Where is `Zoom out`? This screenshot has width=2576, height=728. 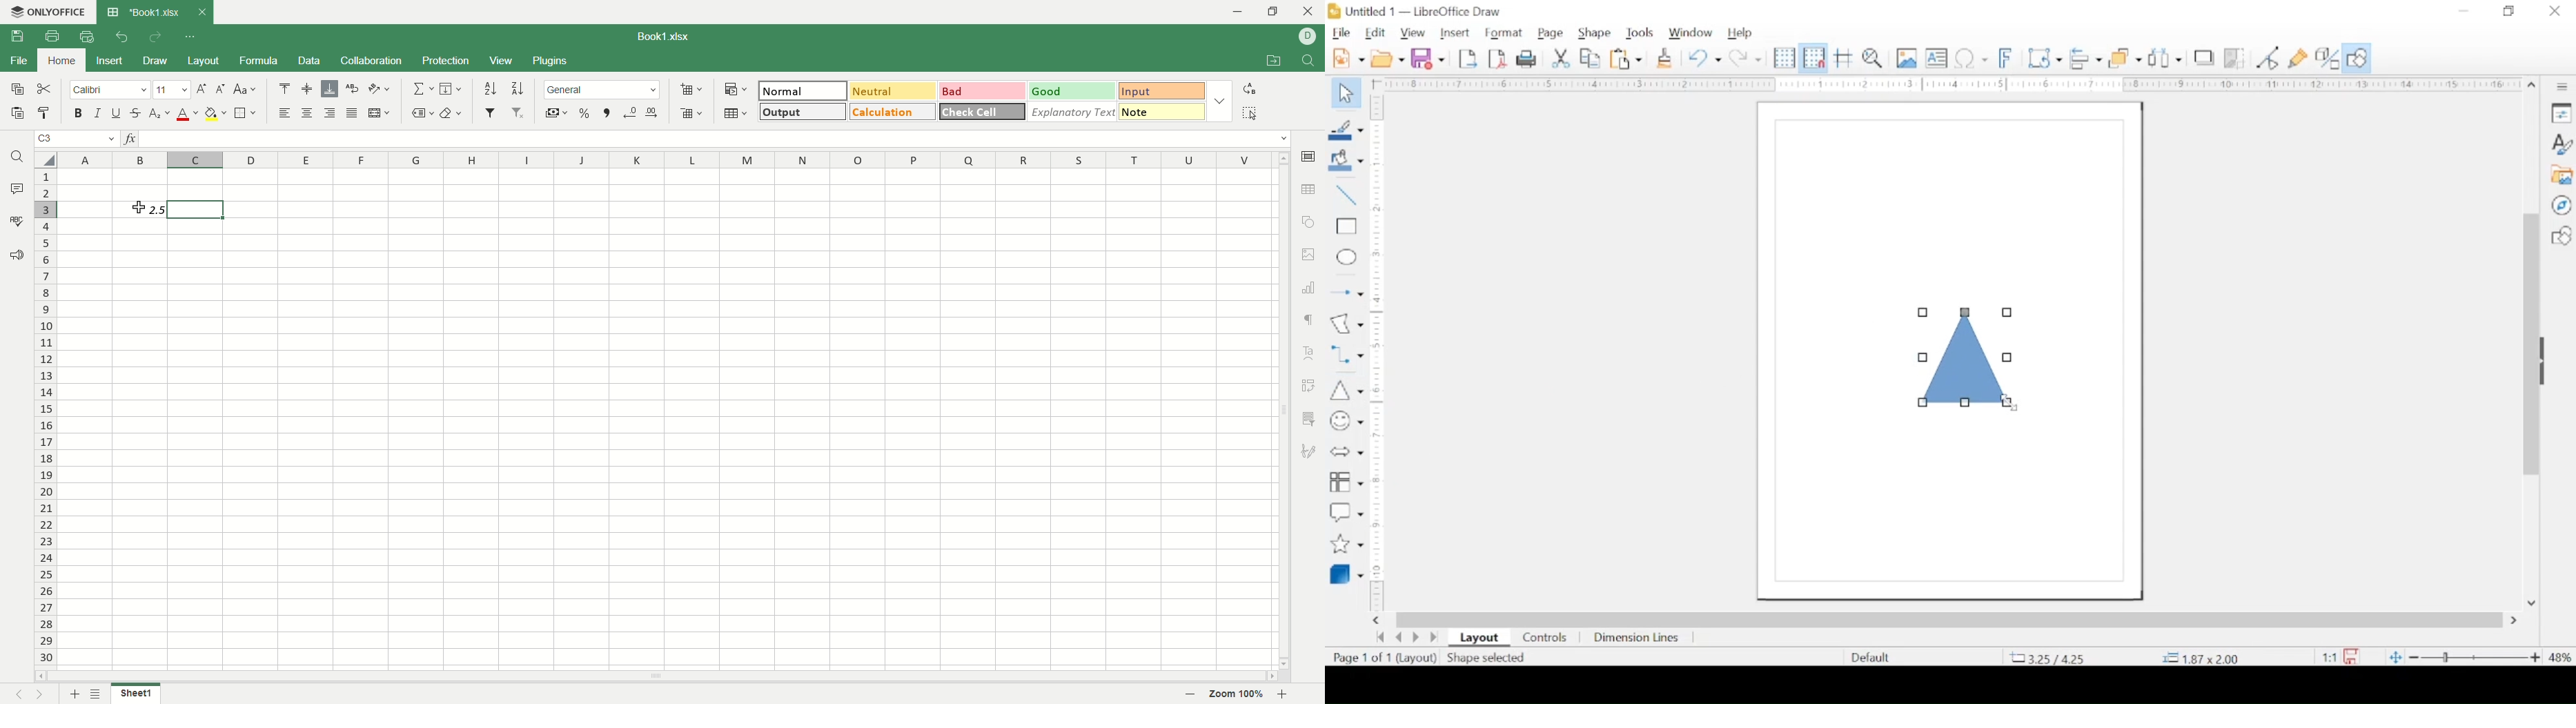
Zoom out is located at coordinates (1191, 695).